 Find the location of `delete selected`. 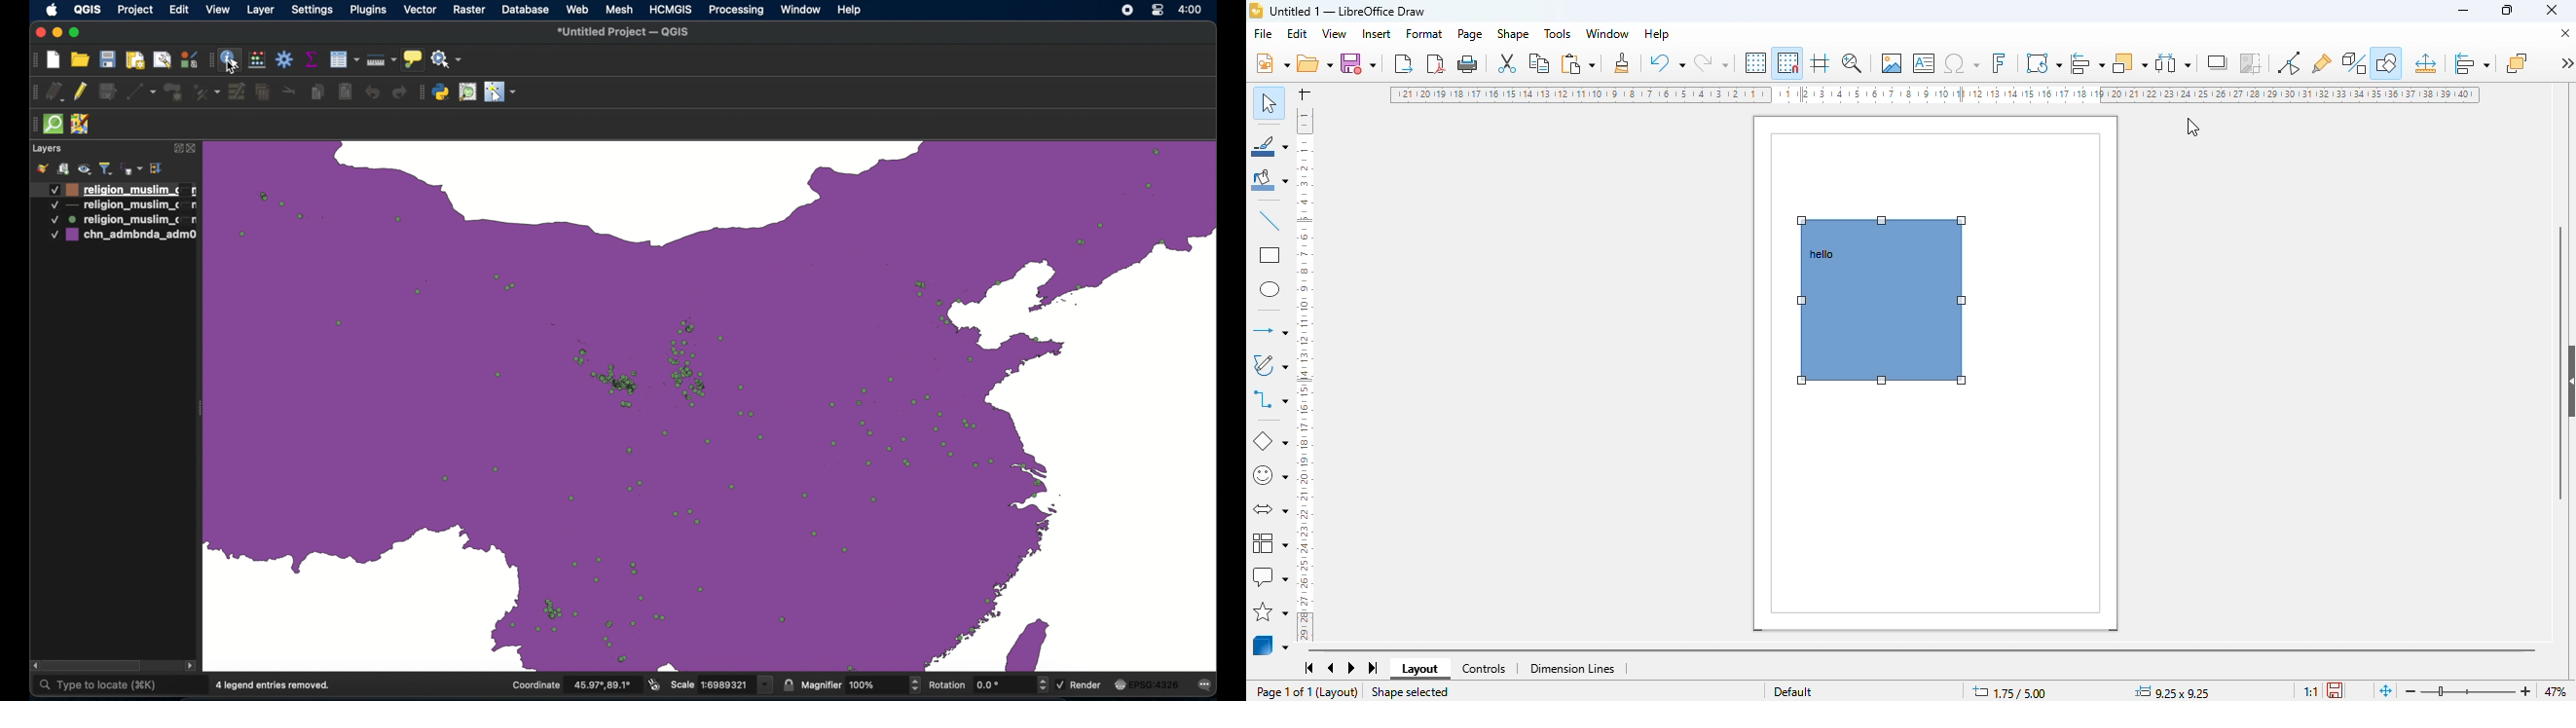

delete selected is located at coordinates (264, 90).